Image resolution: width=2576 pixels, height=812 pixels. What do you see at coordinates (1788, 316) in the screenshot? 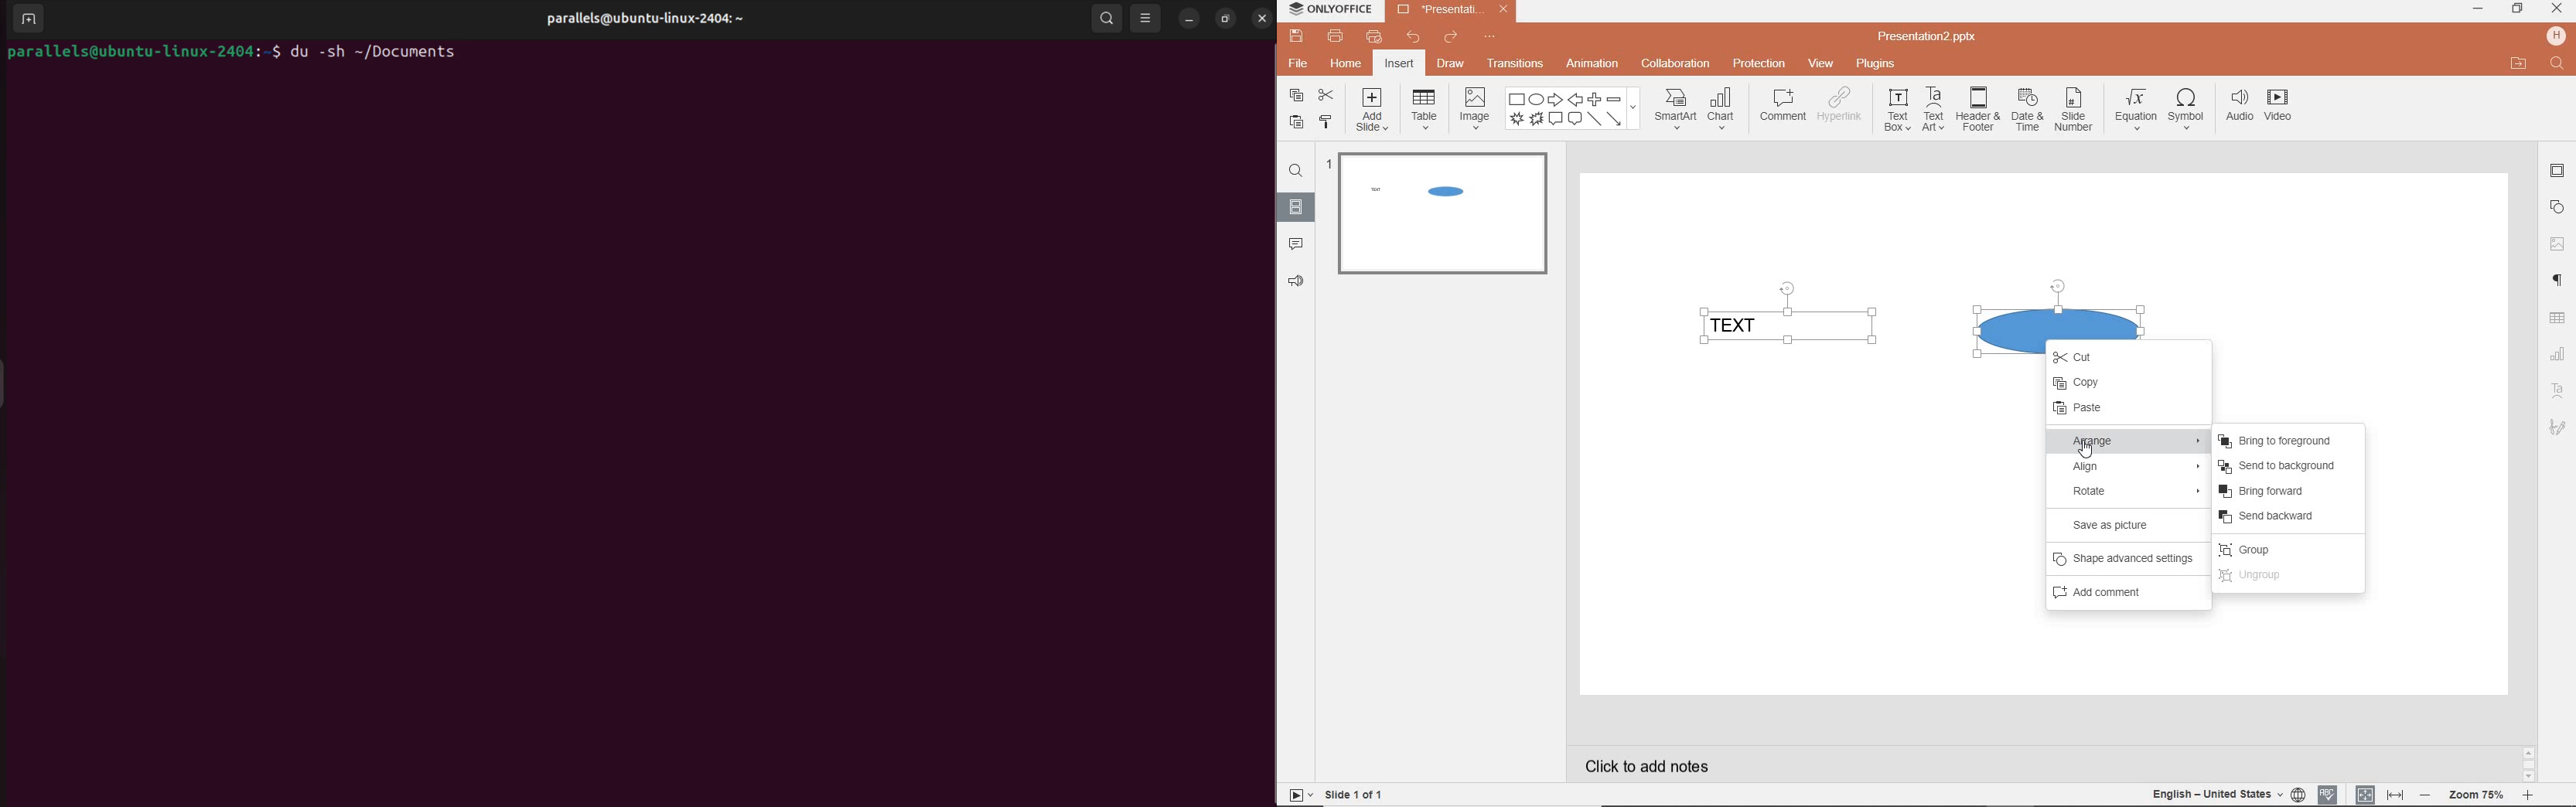
I see `TEXT FIELD SELECTED` at bounding box center [1788, 316].